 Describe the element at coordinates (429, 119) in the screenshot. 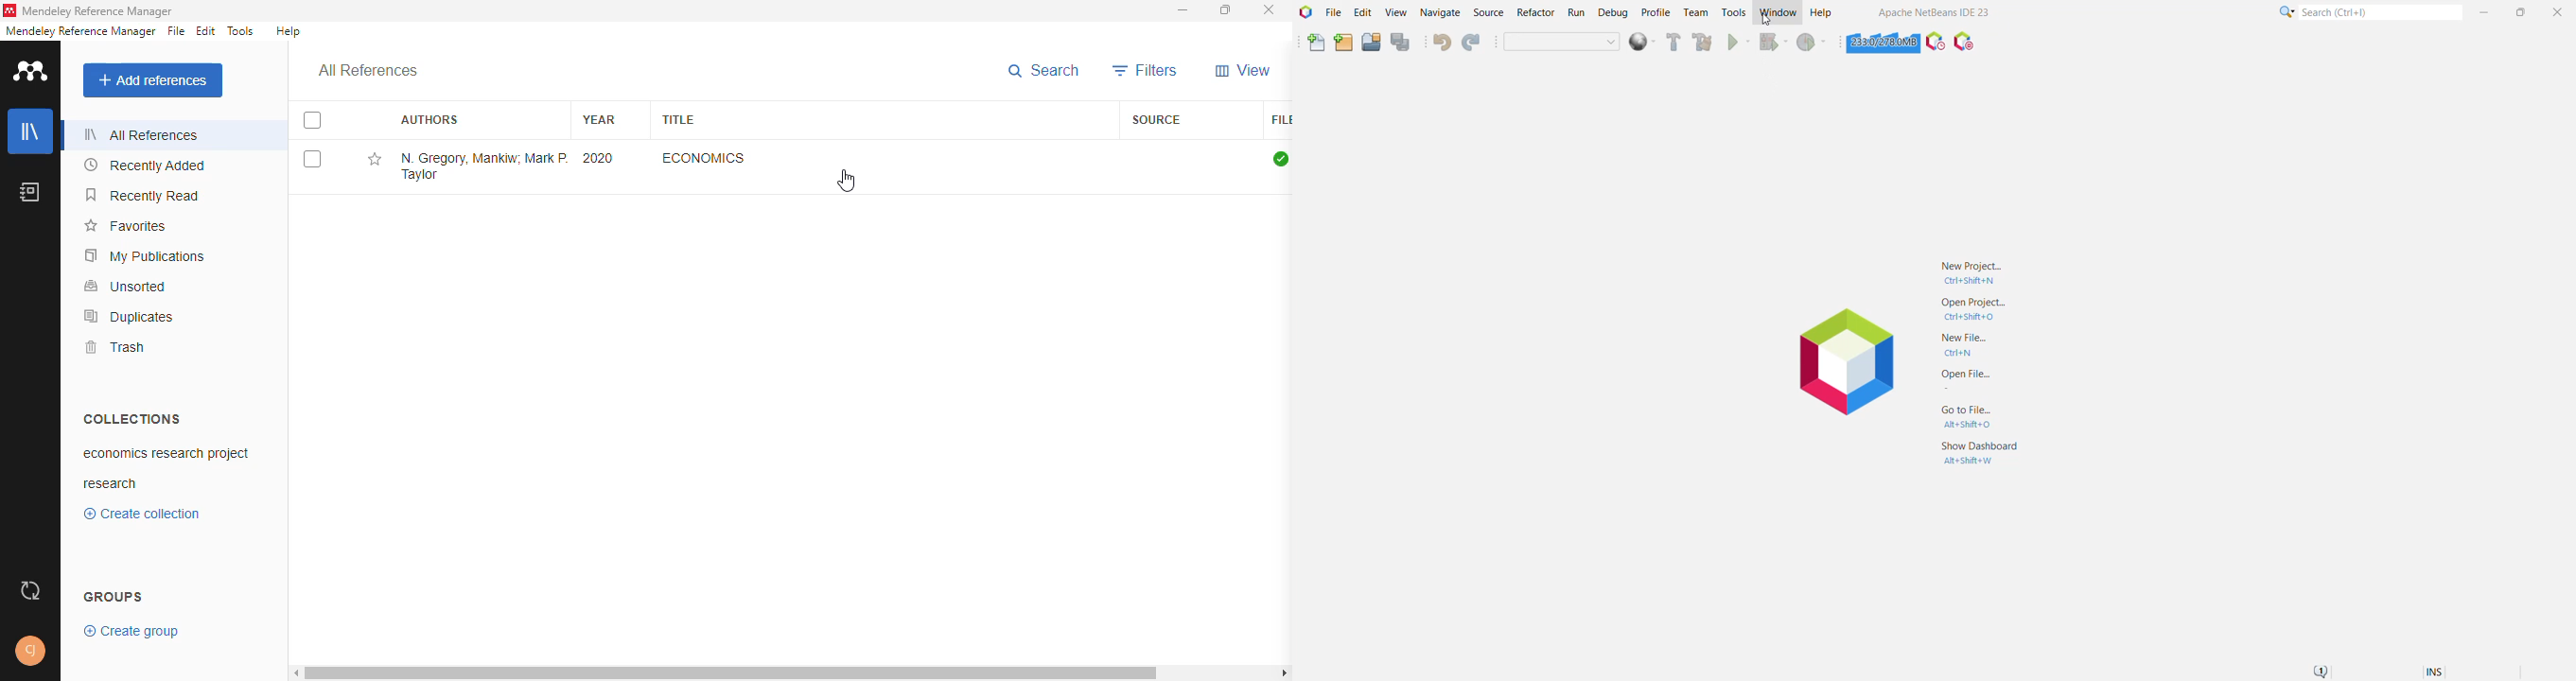

I see `authors` at that location.